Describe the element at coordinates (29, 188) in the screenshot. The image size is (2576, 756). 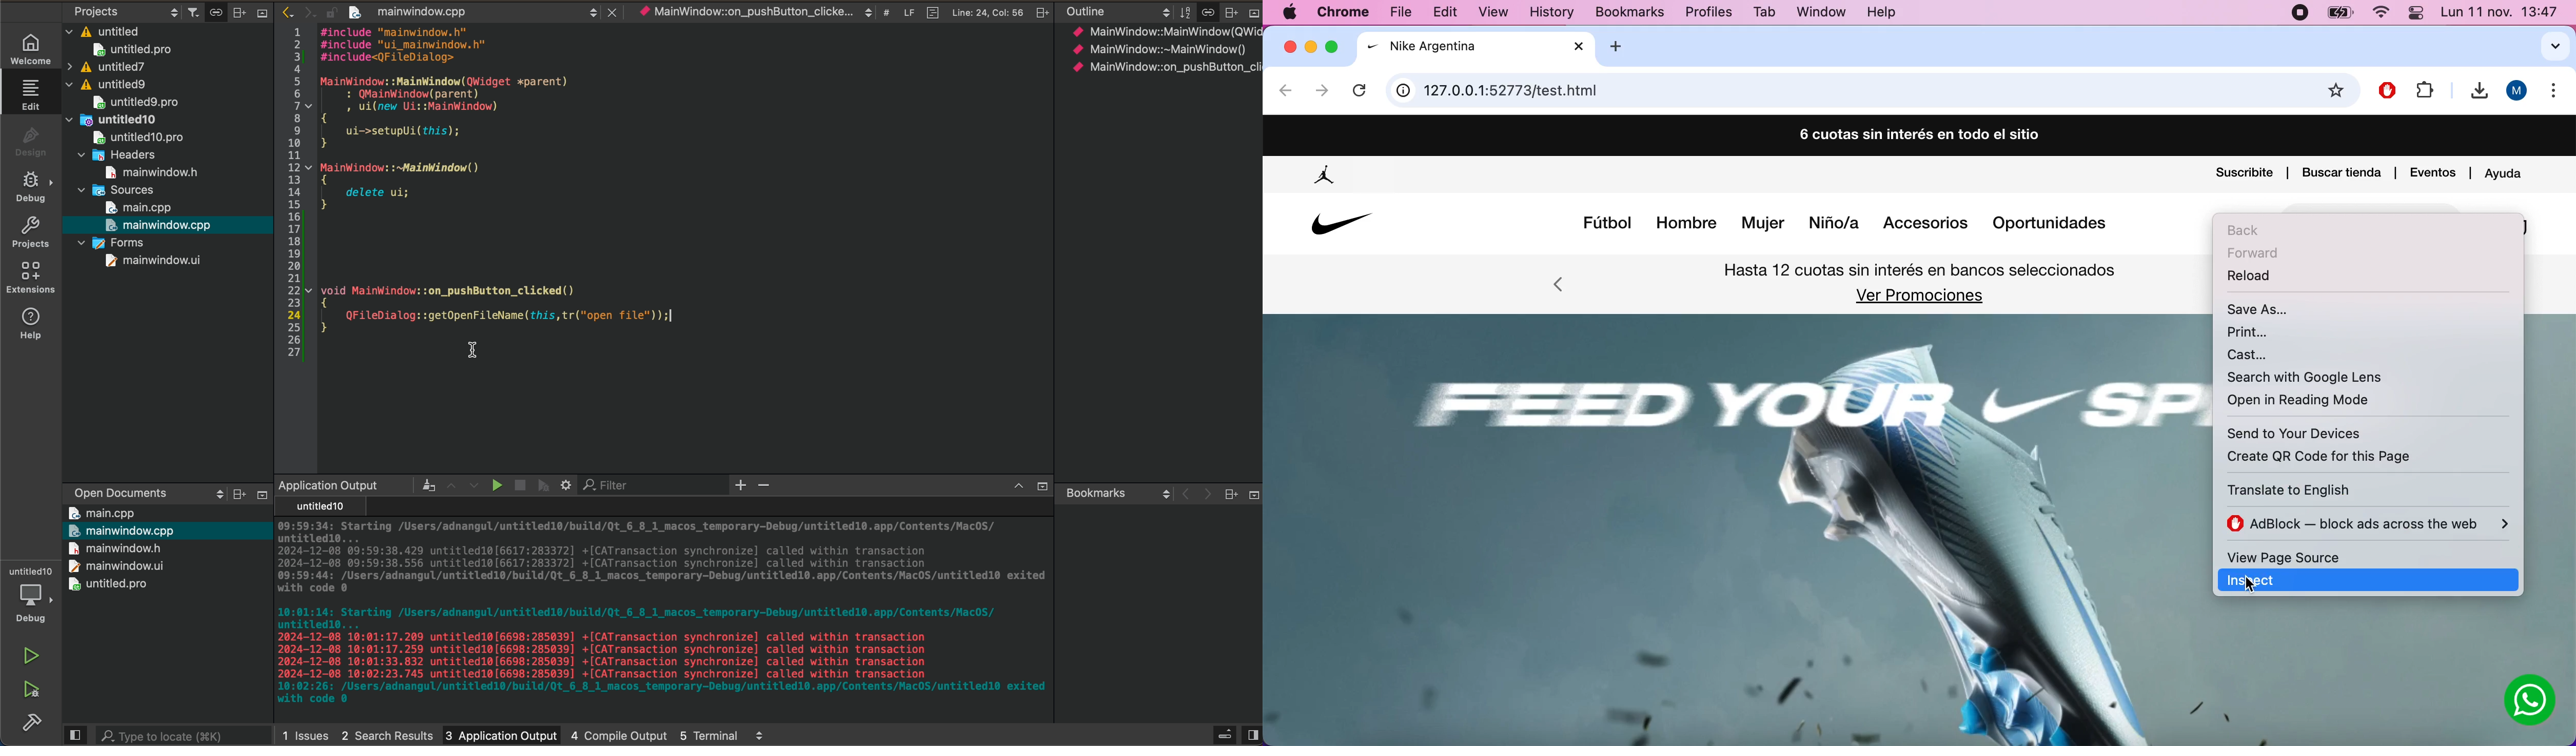
I see `debug` at that location.